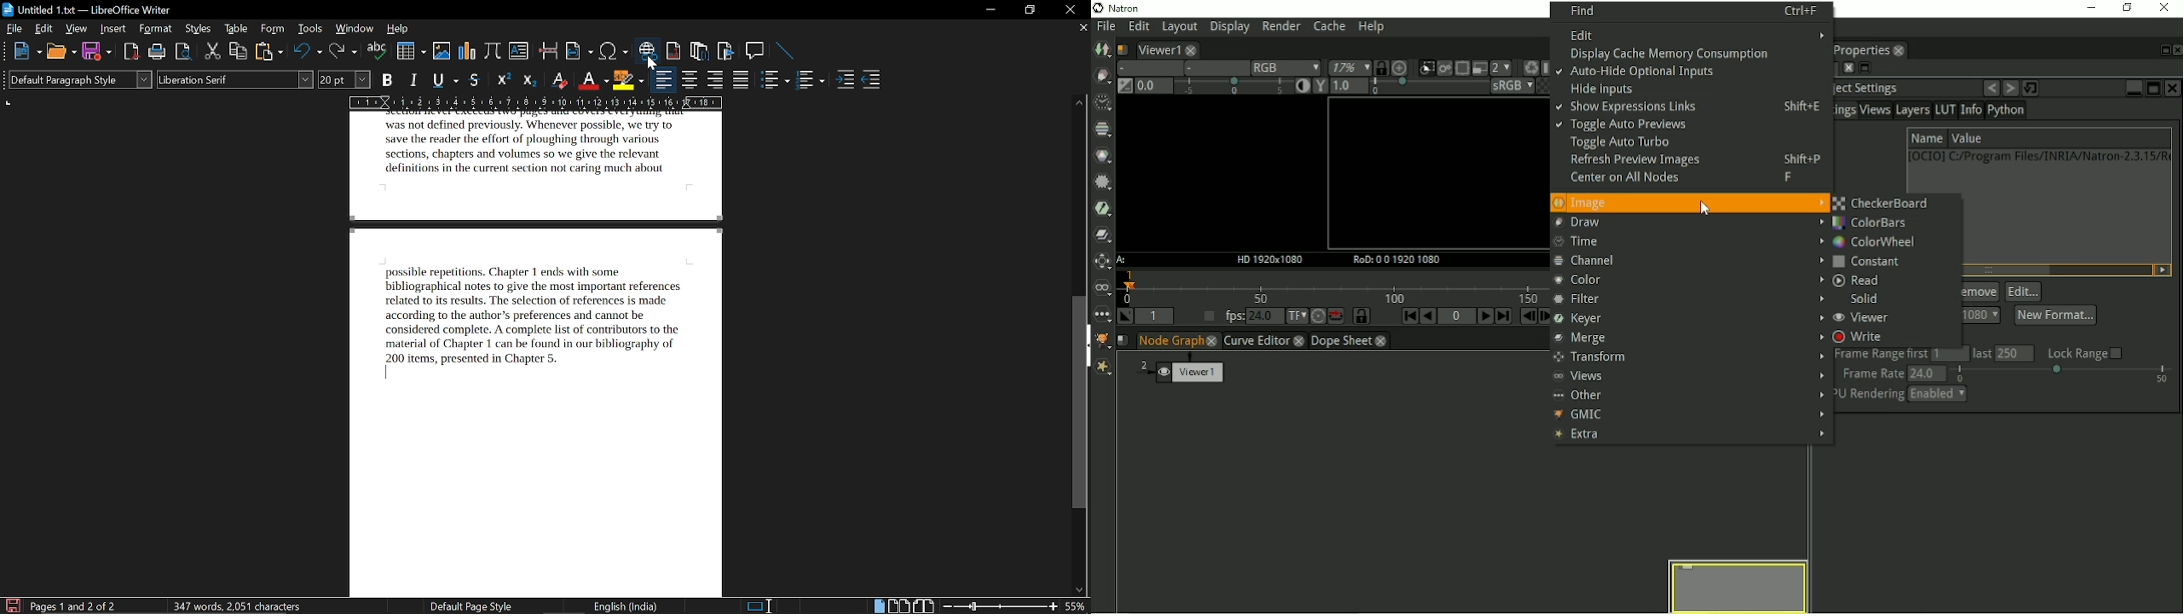 The image size is (2184, 616). Describe the element at coordinates (1081, 100) in the screenshot. I see `move up` at that location.